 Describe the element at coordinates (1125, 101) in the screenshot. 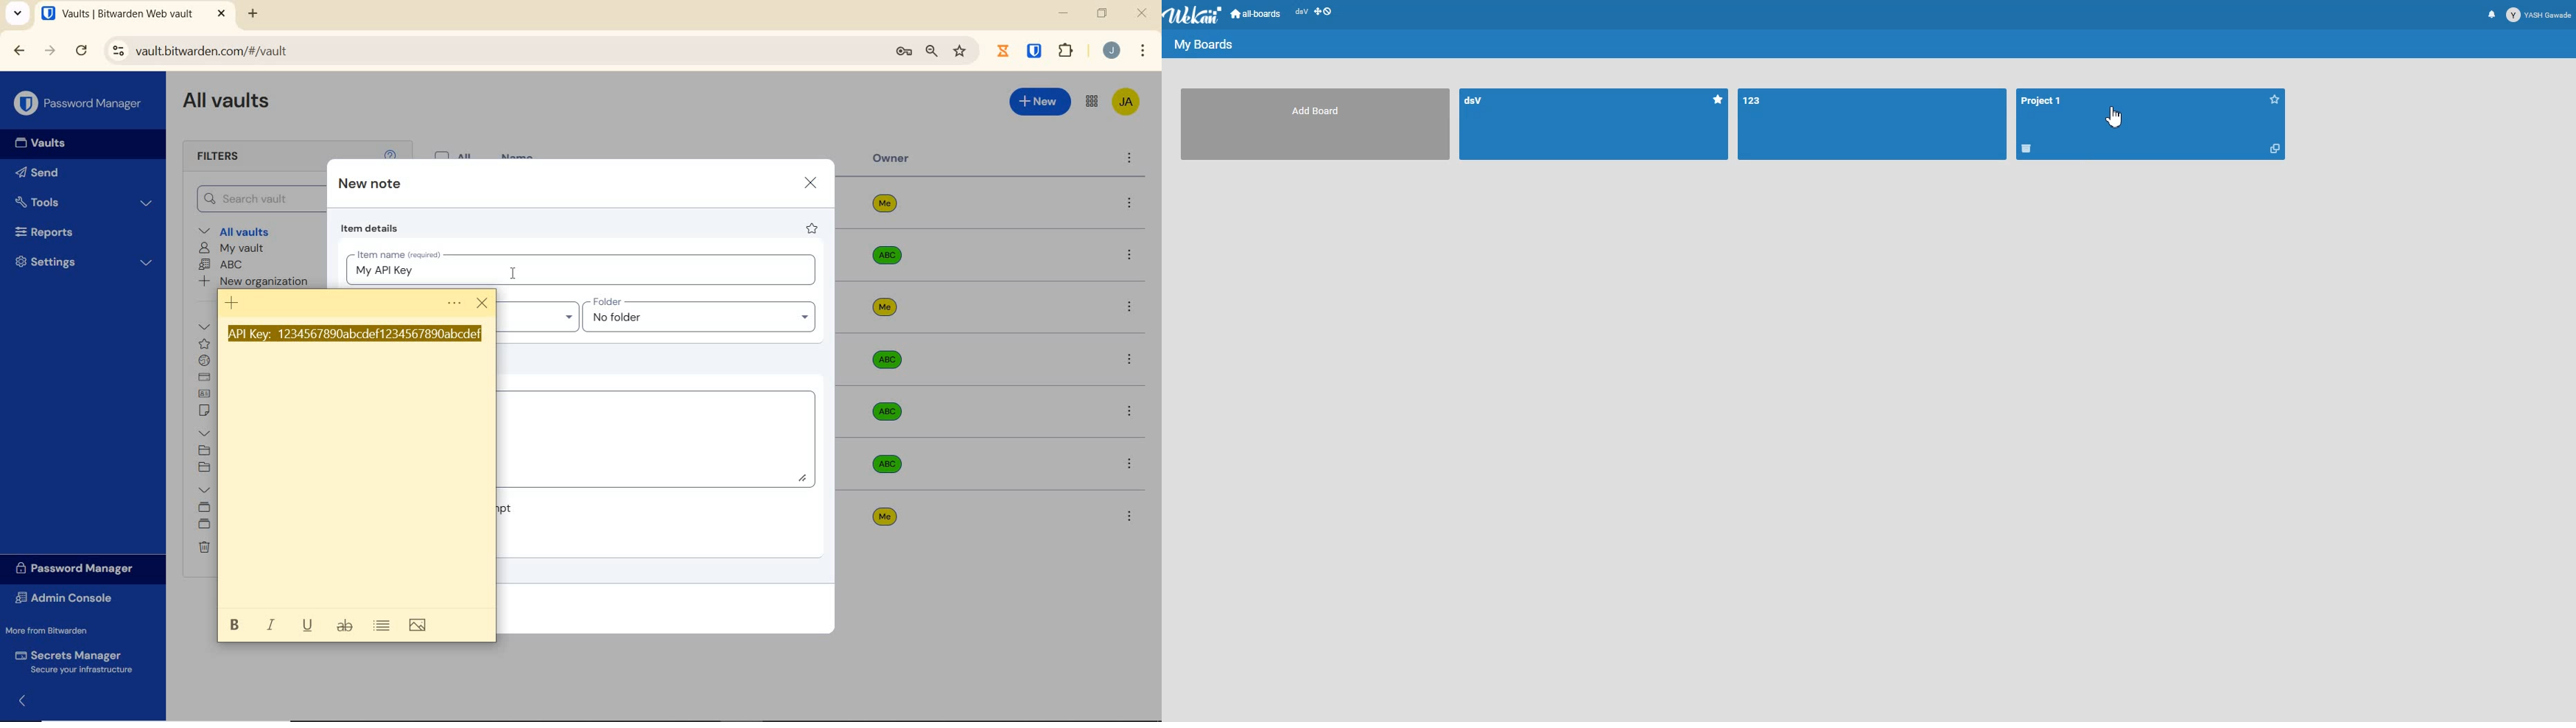

I see `Bitwarden Account` at that location.